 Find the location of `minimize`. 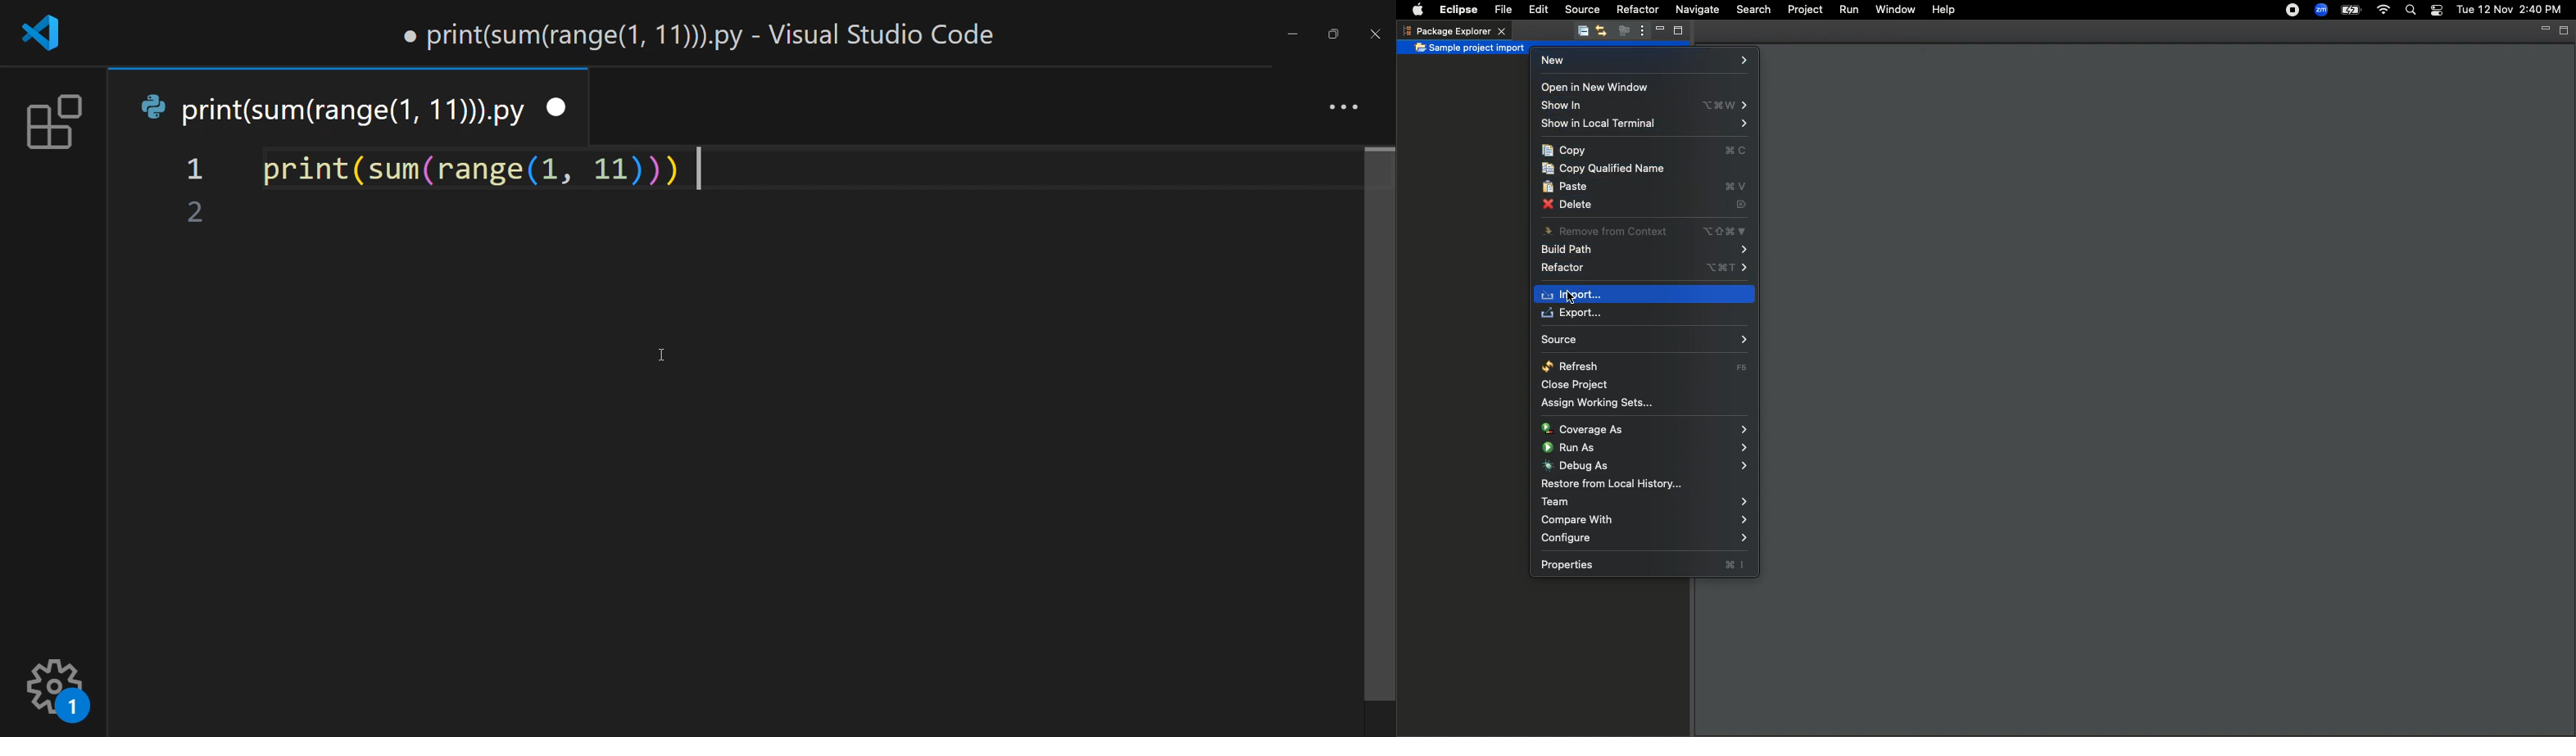

minimize is located at coordinates (1292, 32).